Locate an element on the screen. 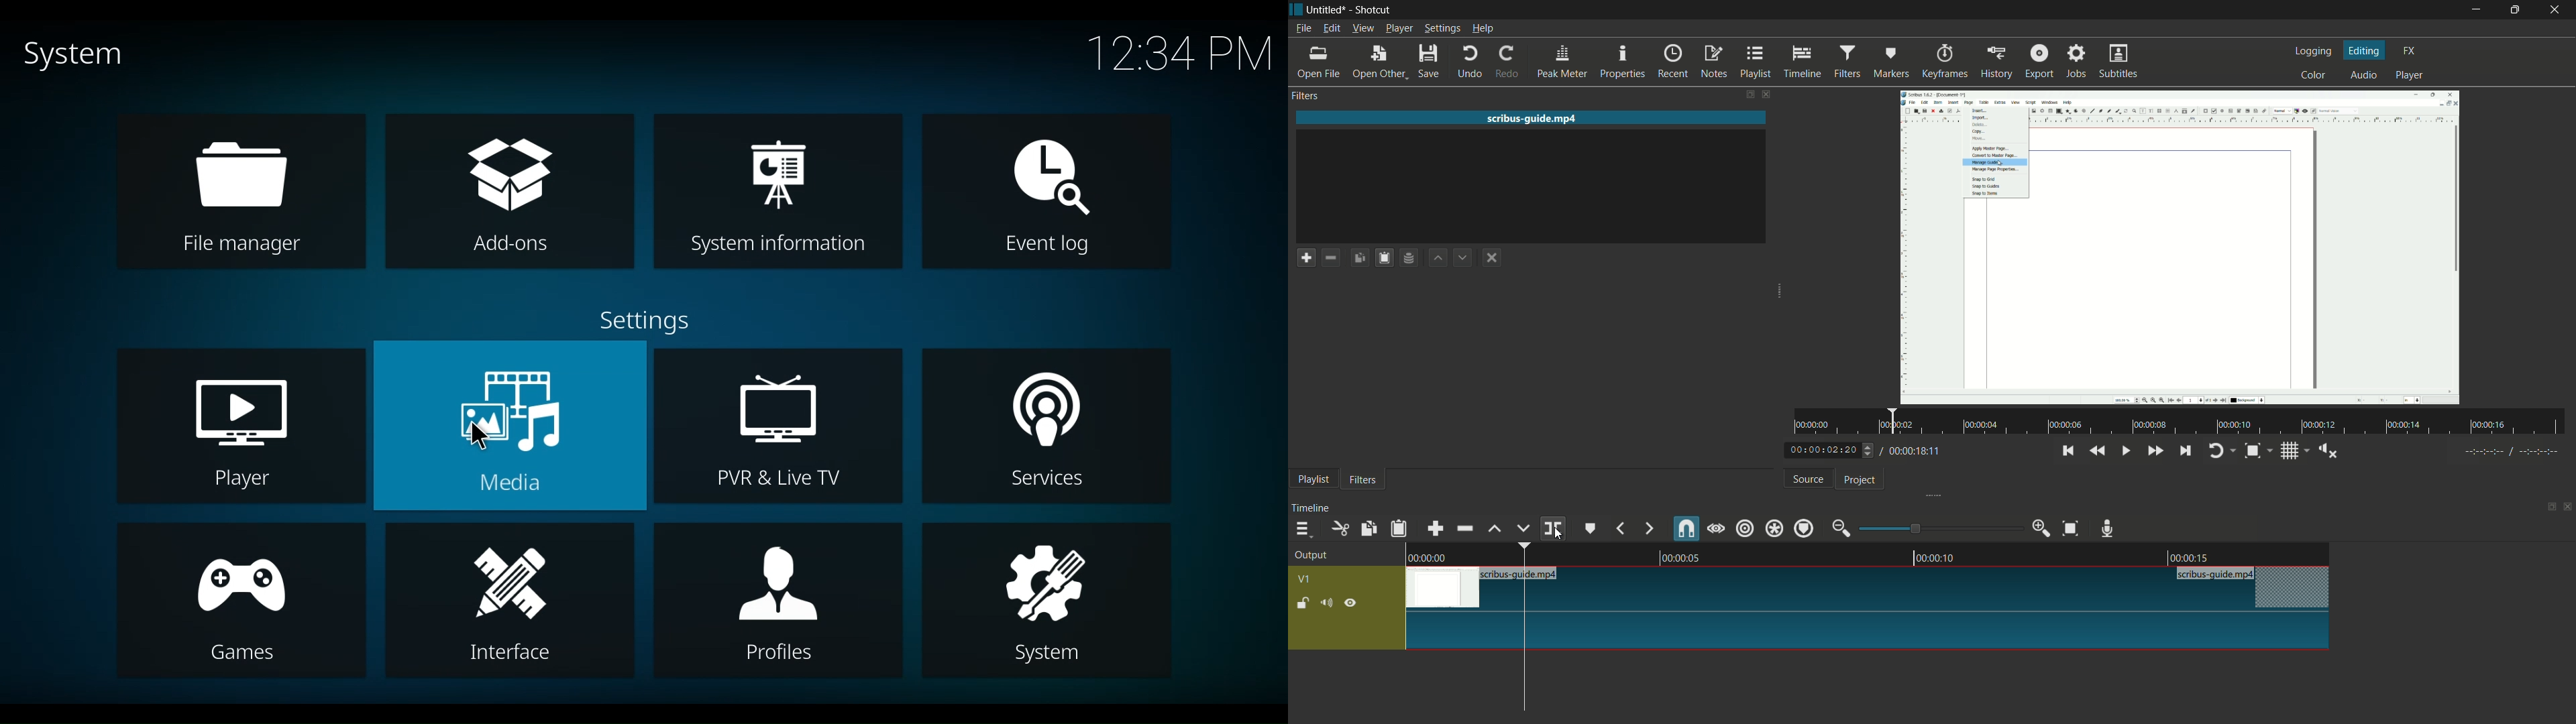 This screenshot has width=2576, height=728. lift is located at coordinates (1495, 528).